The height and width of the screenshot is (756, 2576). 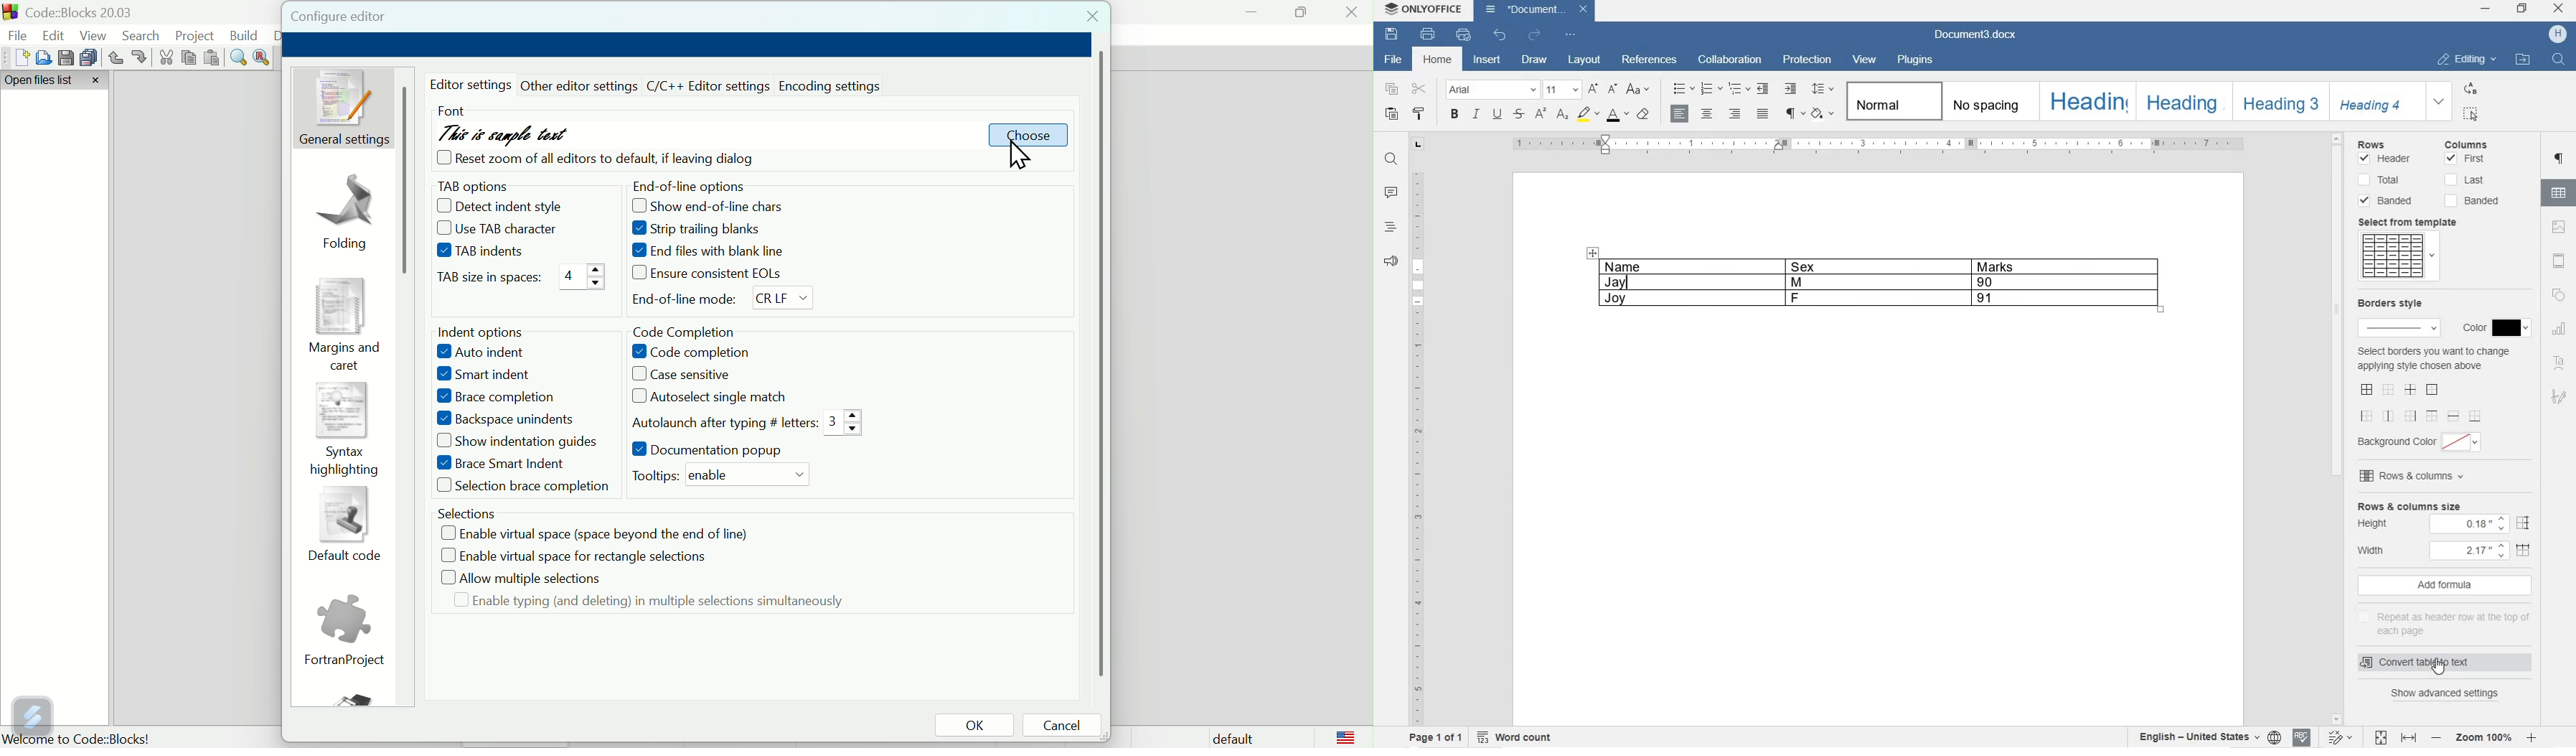 I want to click on minimise, so click(x=1252, y=11).